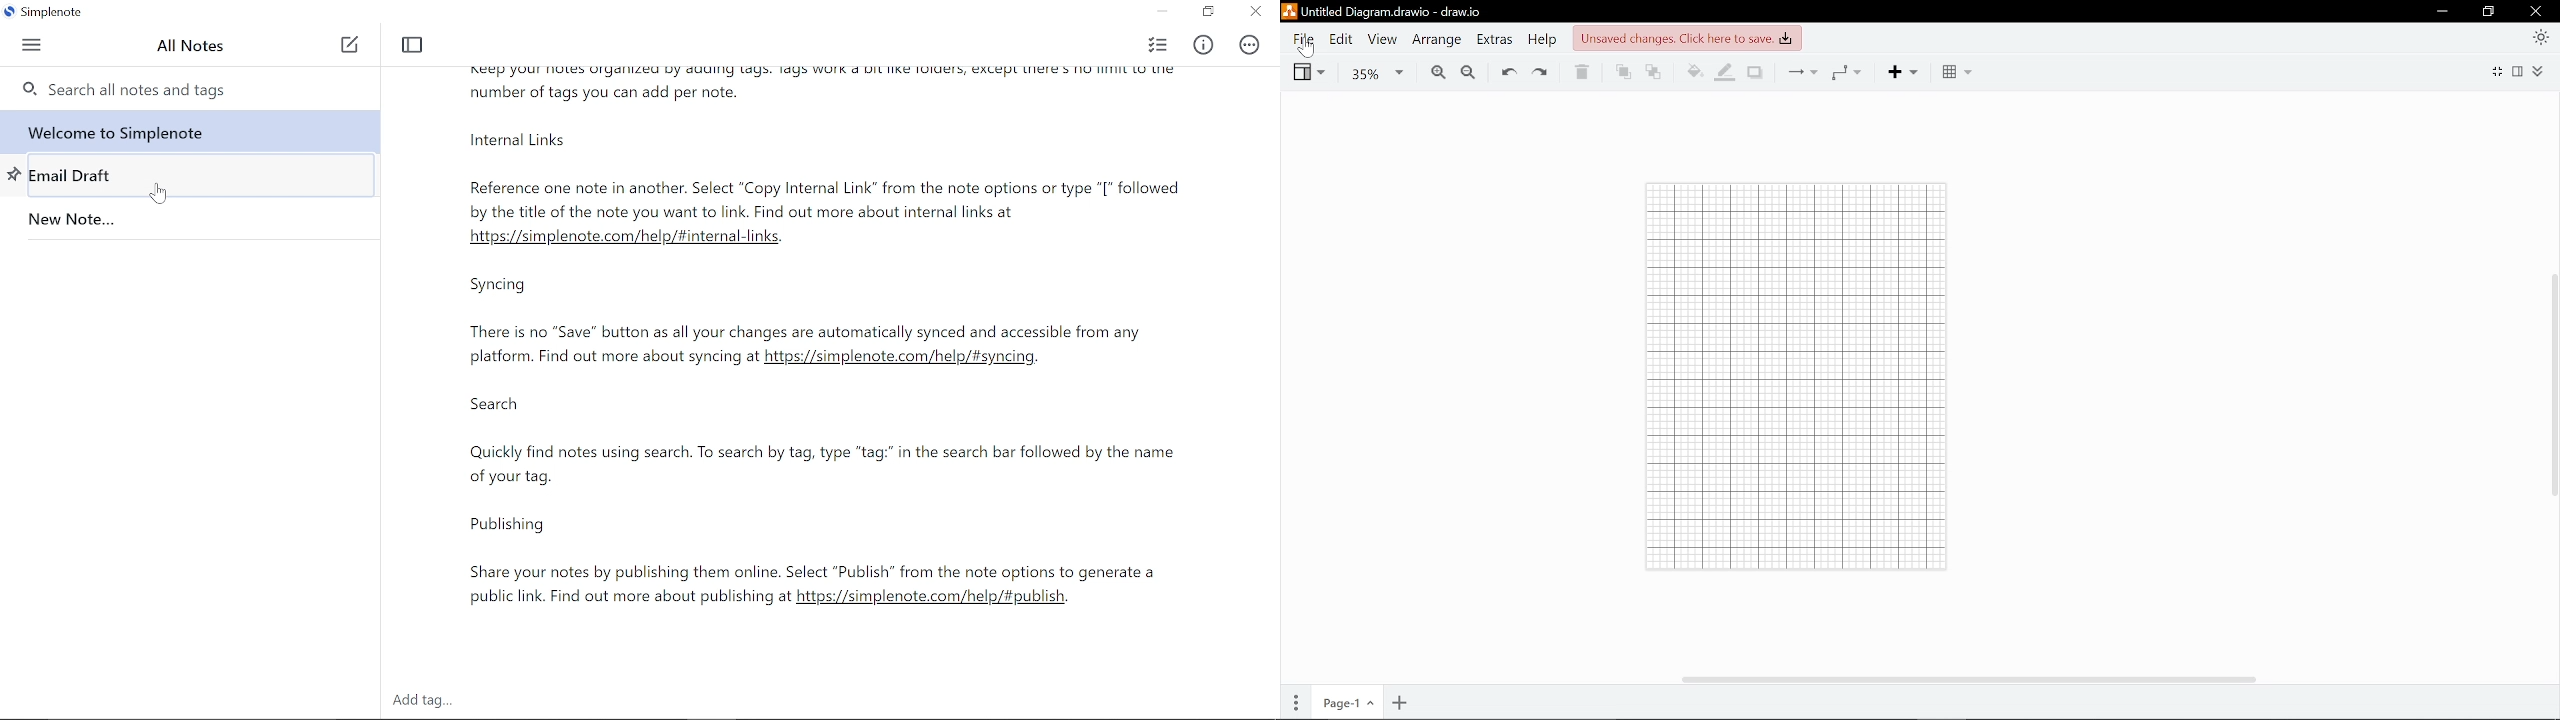 This screenshot has height=728, width=2576. Describe the element at coordinates (1374, 73) in the screenshot. I see `Zoom` at that location.